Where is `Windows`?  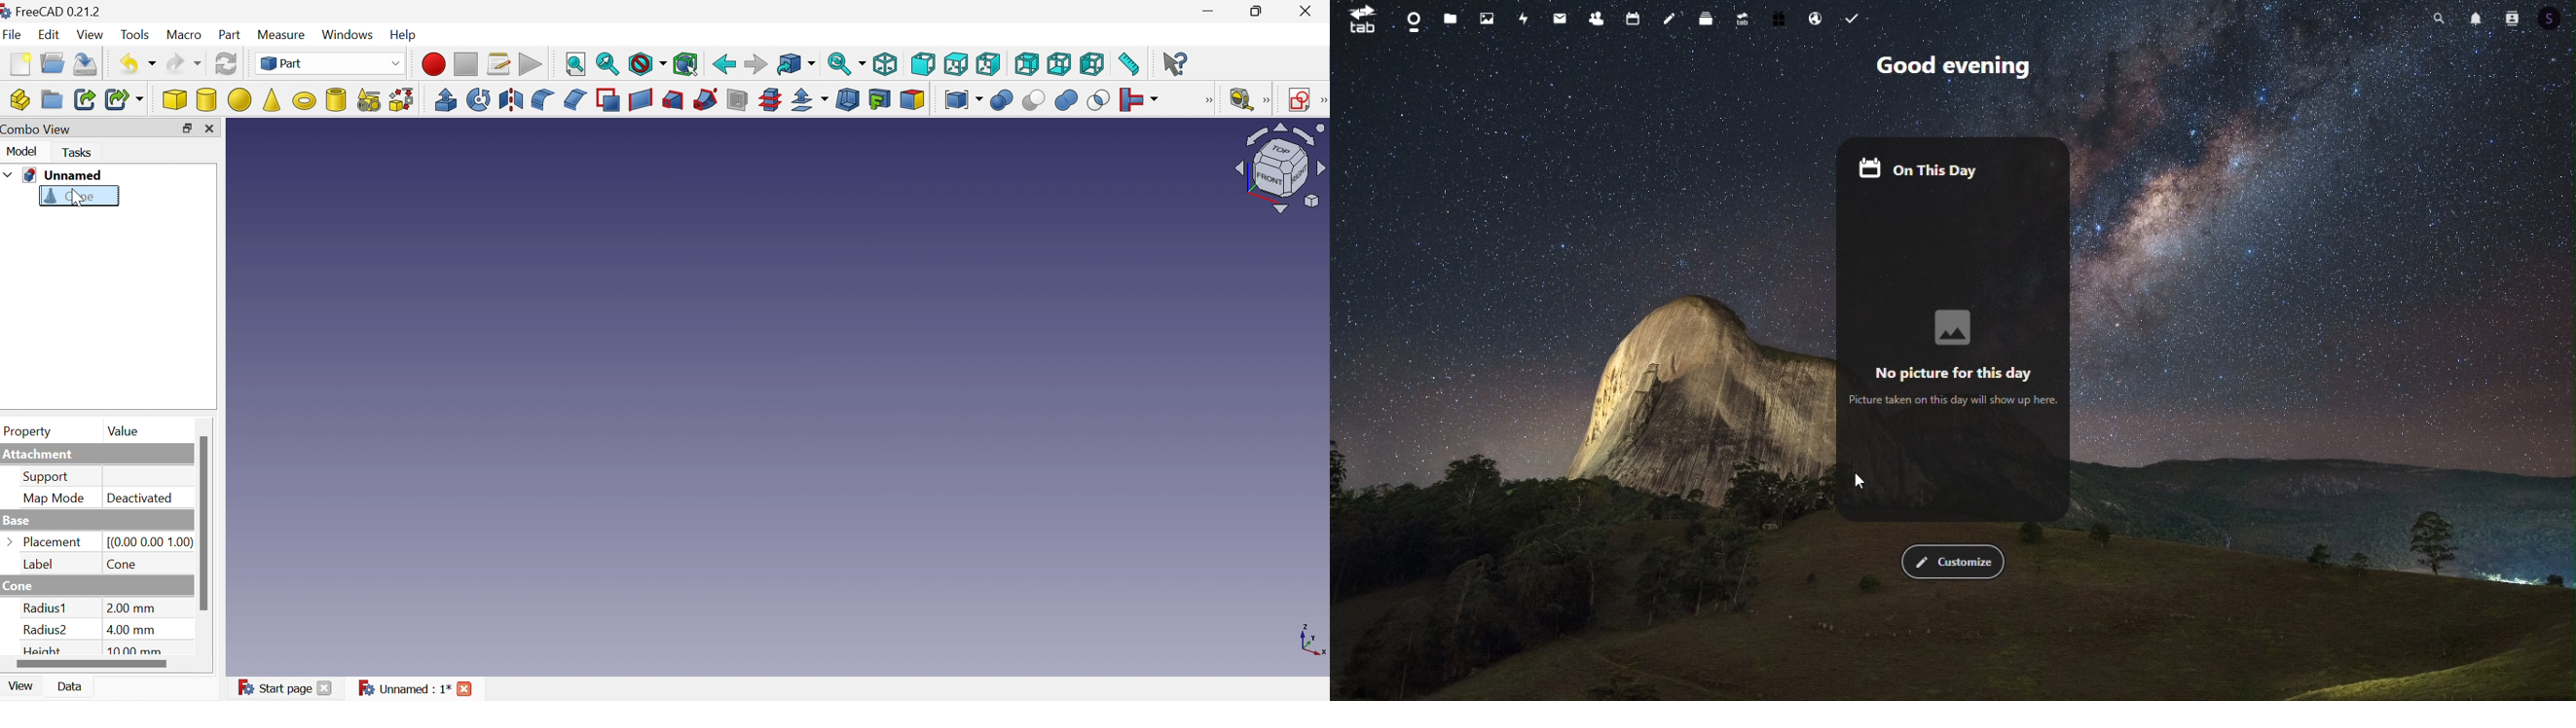
Windows is located at coordinates (348, 33).